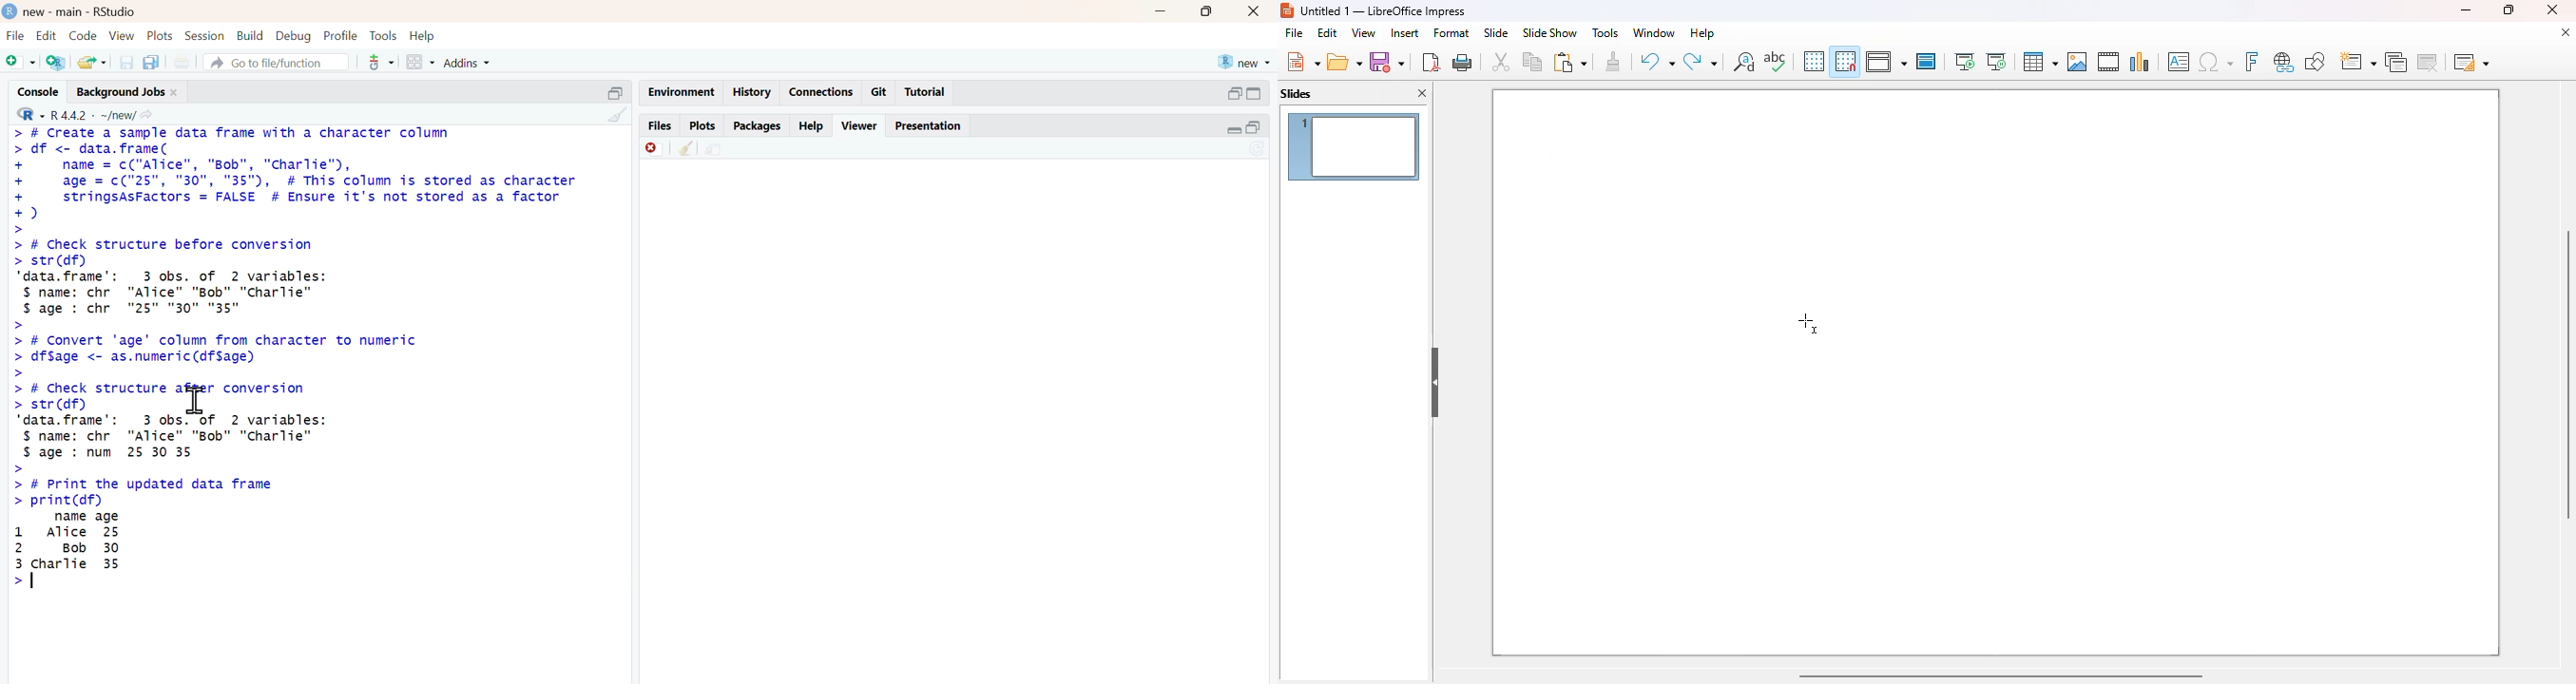 Image resolution: width=2576 pixels, height=700 pixels. Describe the element at coordinates (423, 36) in the screenshot. I see `help` at that location.